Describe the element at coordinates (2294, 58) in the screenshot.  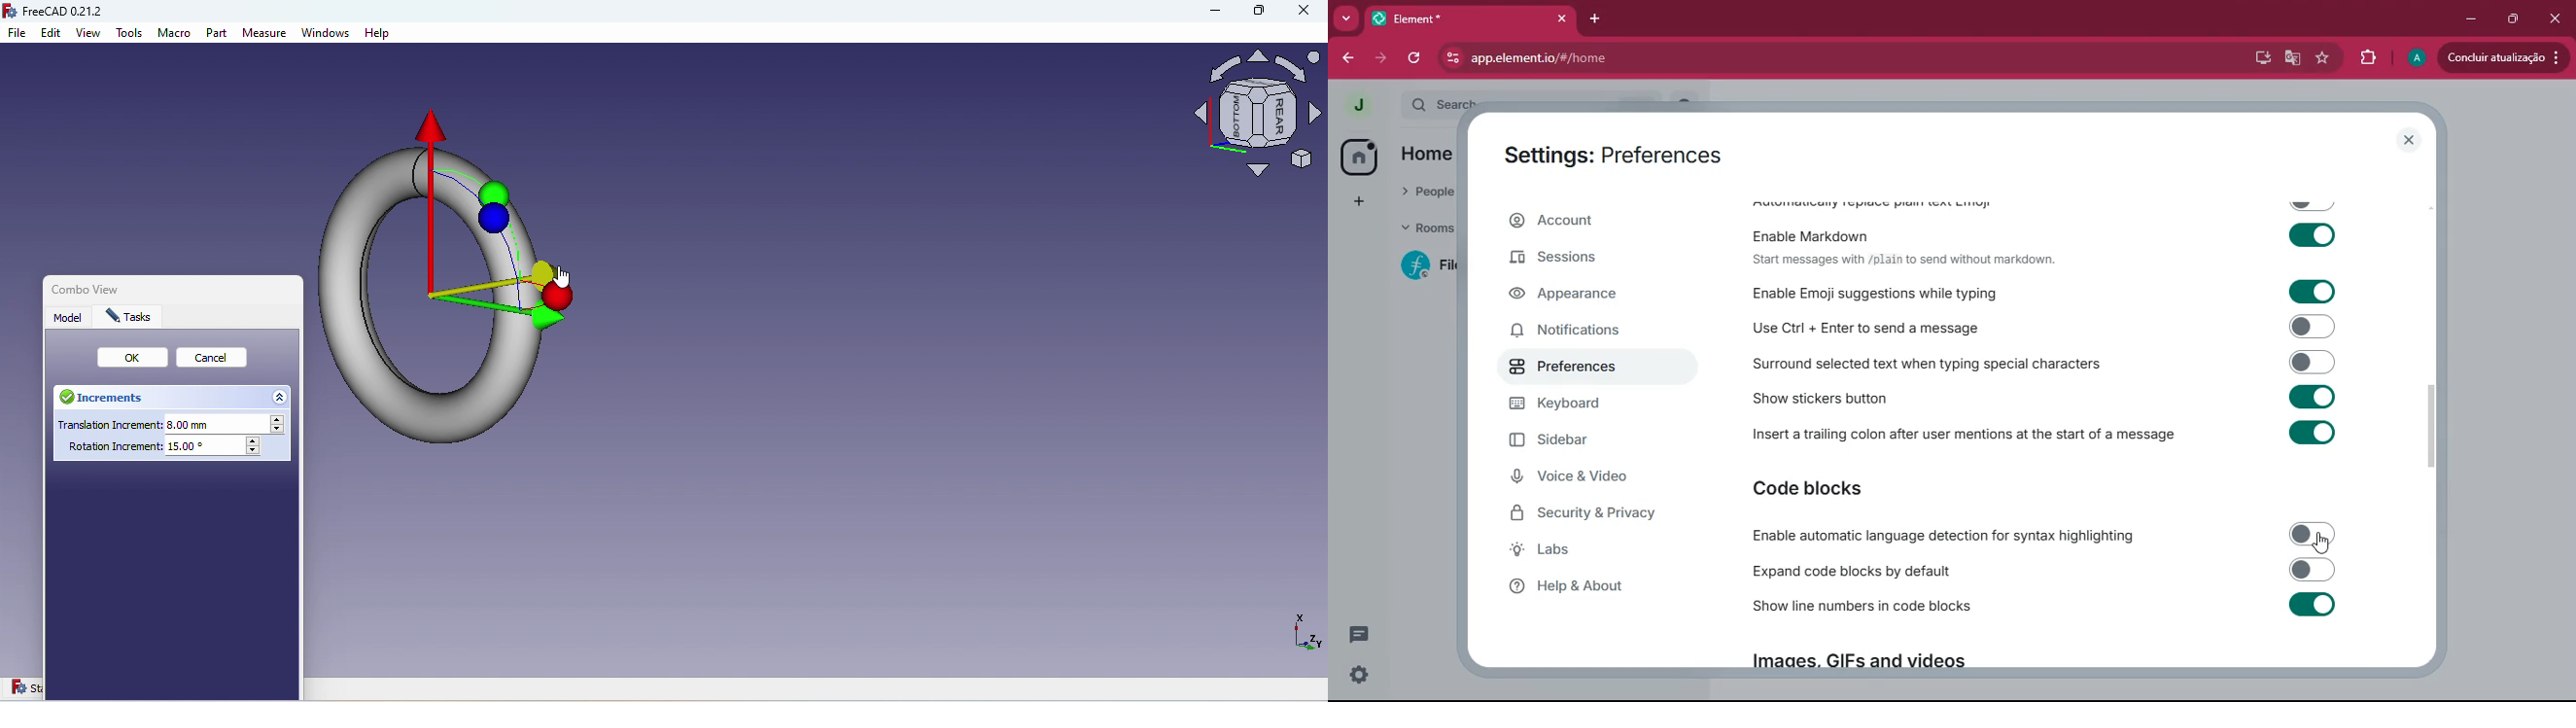
I see `translate` at that location.